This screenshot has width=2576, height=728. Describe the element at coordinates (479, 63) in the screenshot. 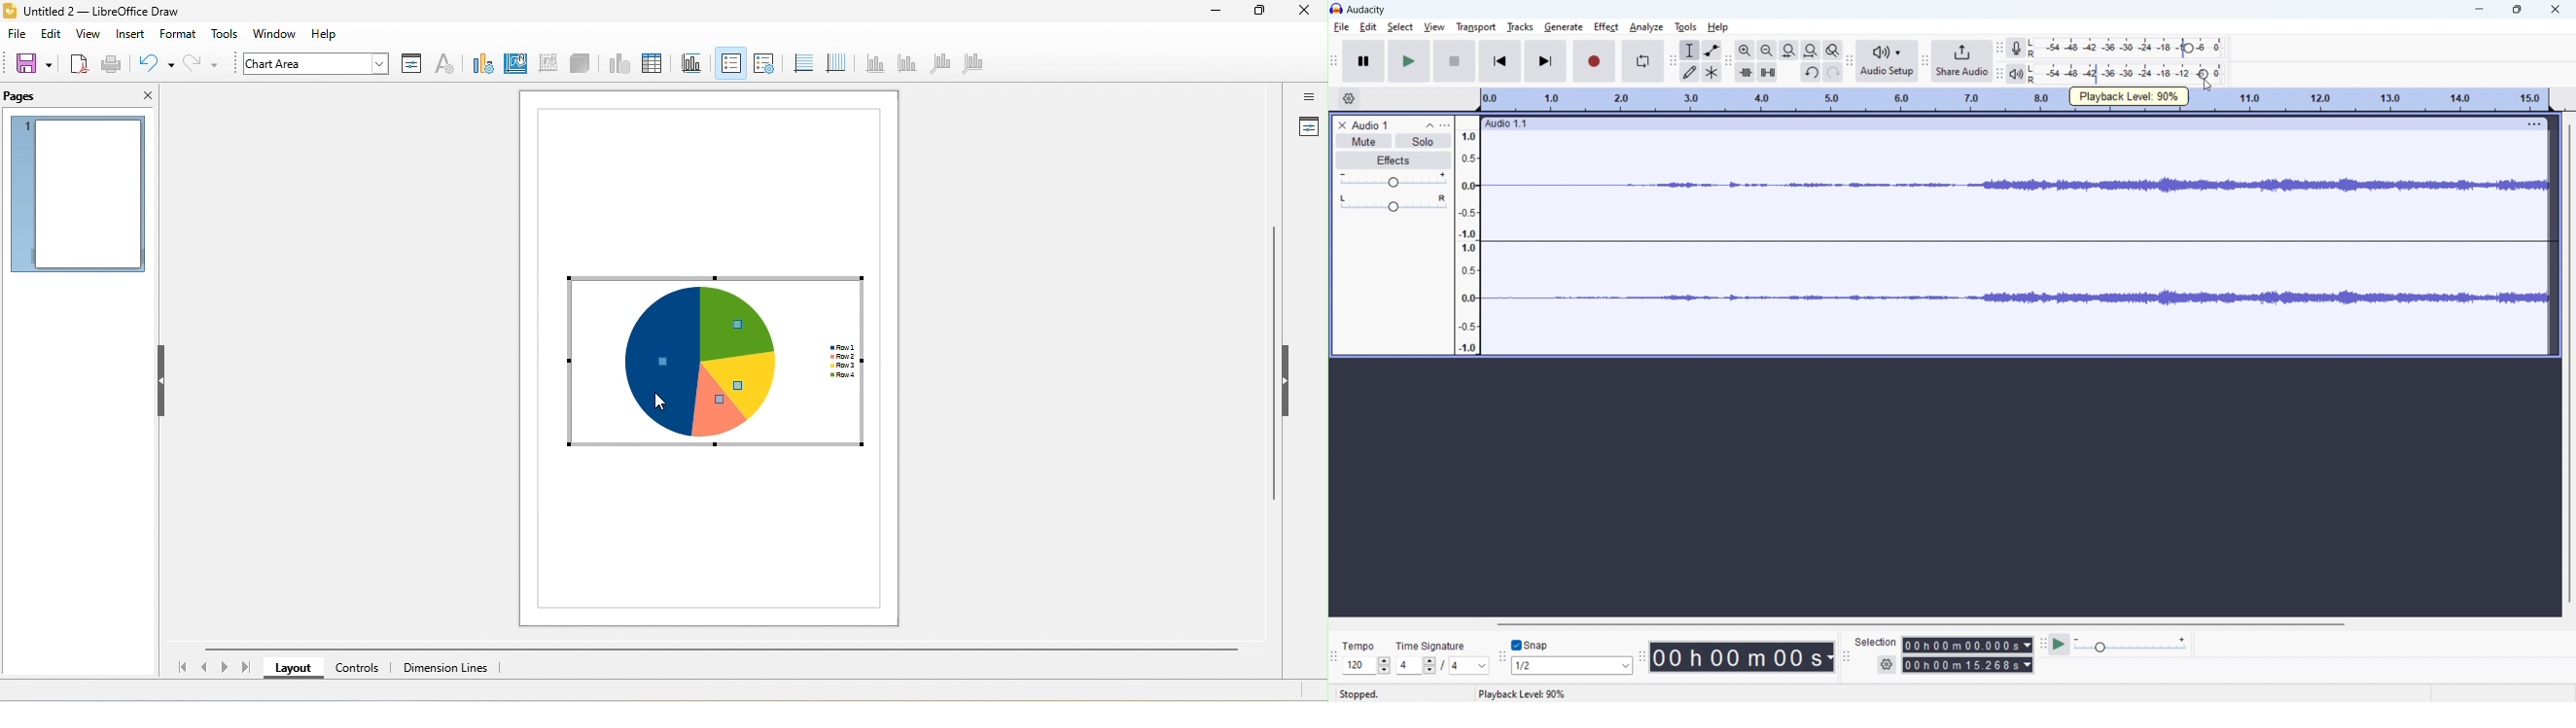

I see `change chart` at that location.